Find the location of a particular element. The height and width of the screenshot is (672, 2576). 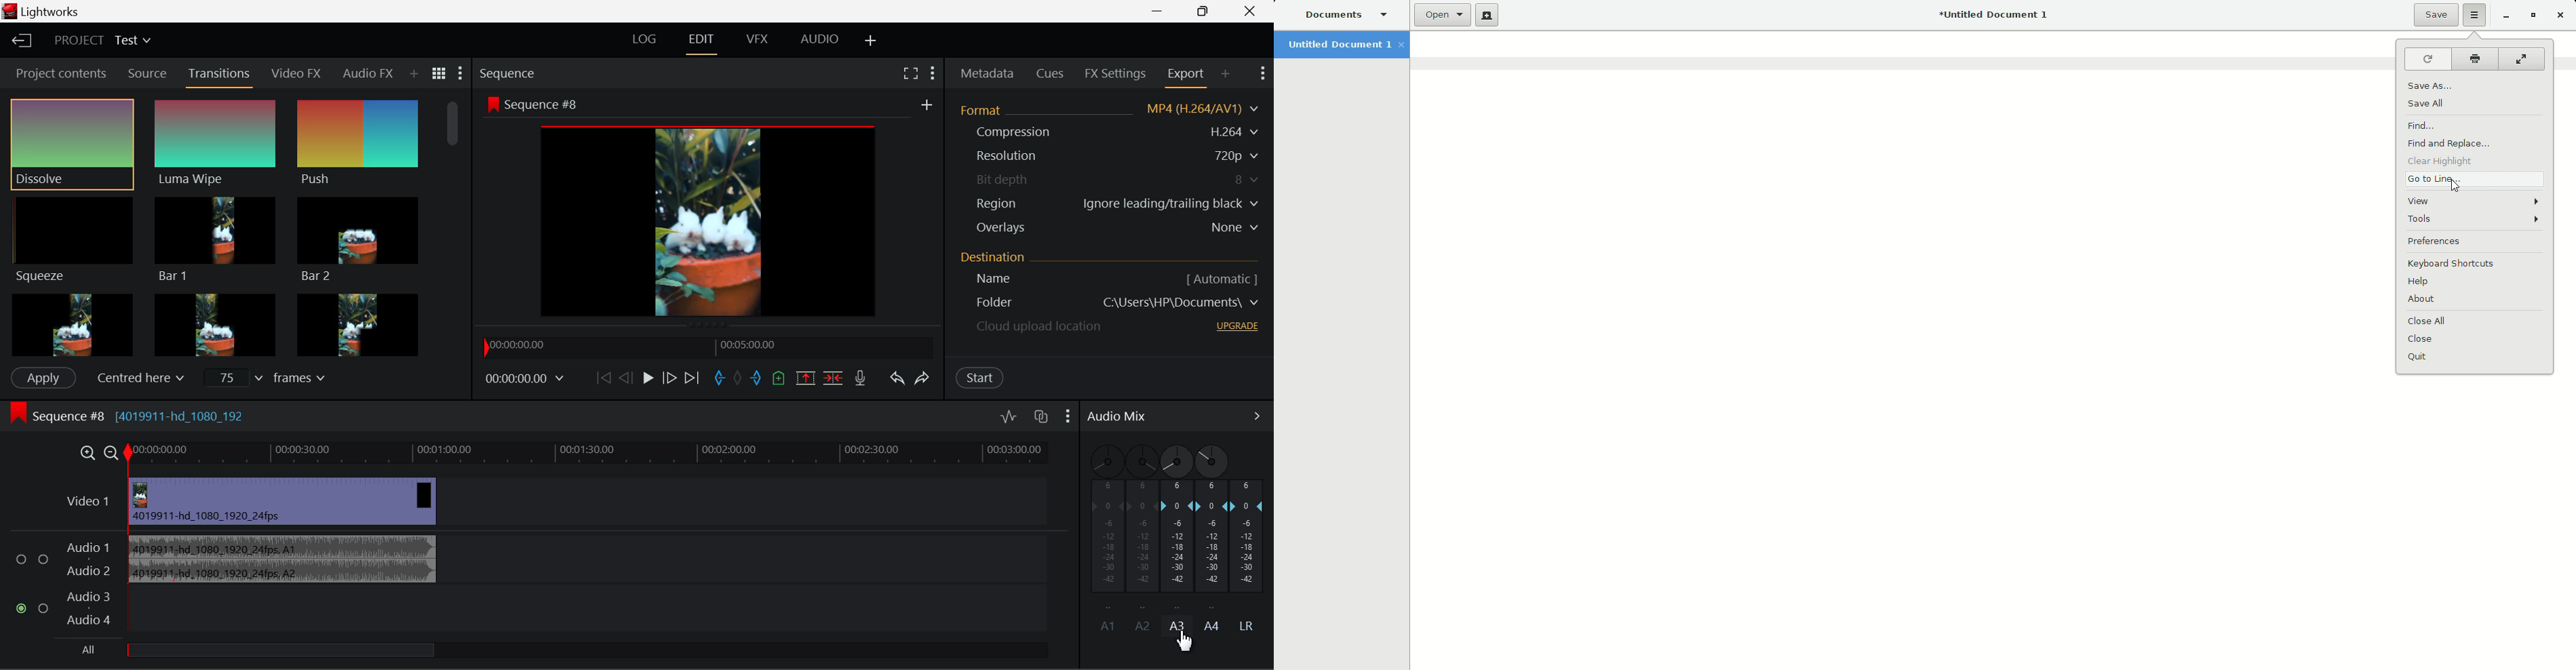

View is located at coordinates (2476, 201).